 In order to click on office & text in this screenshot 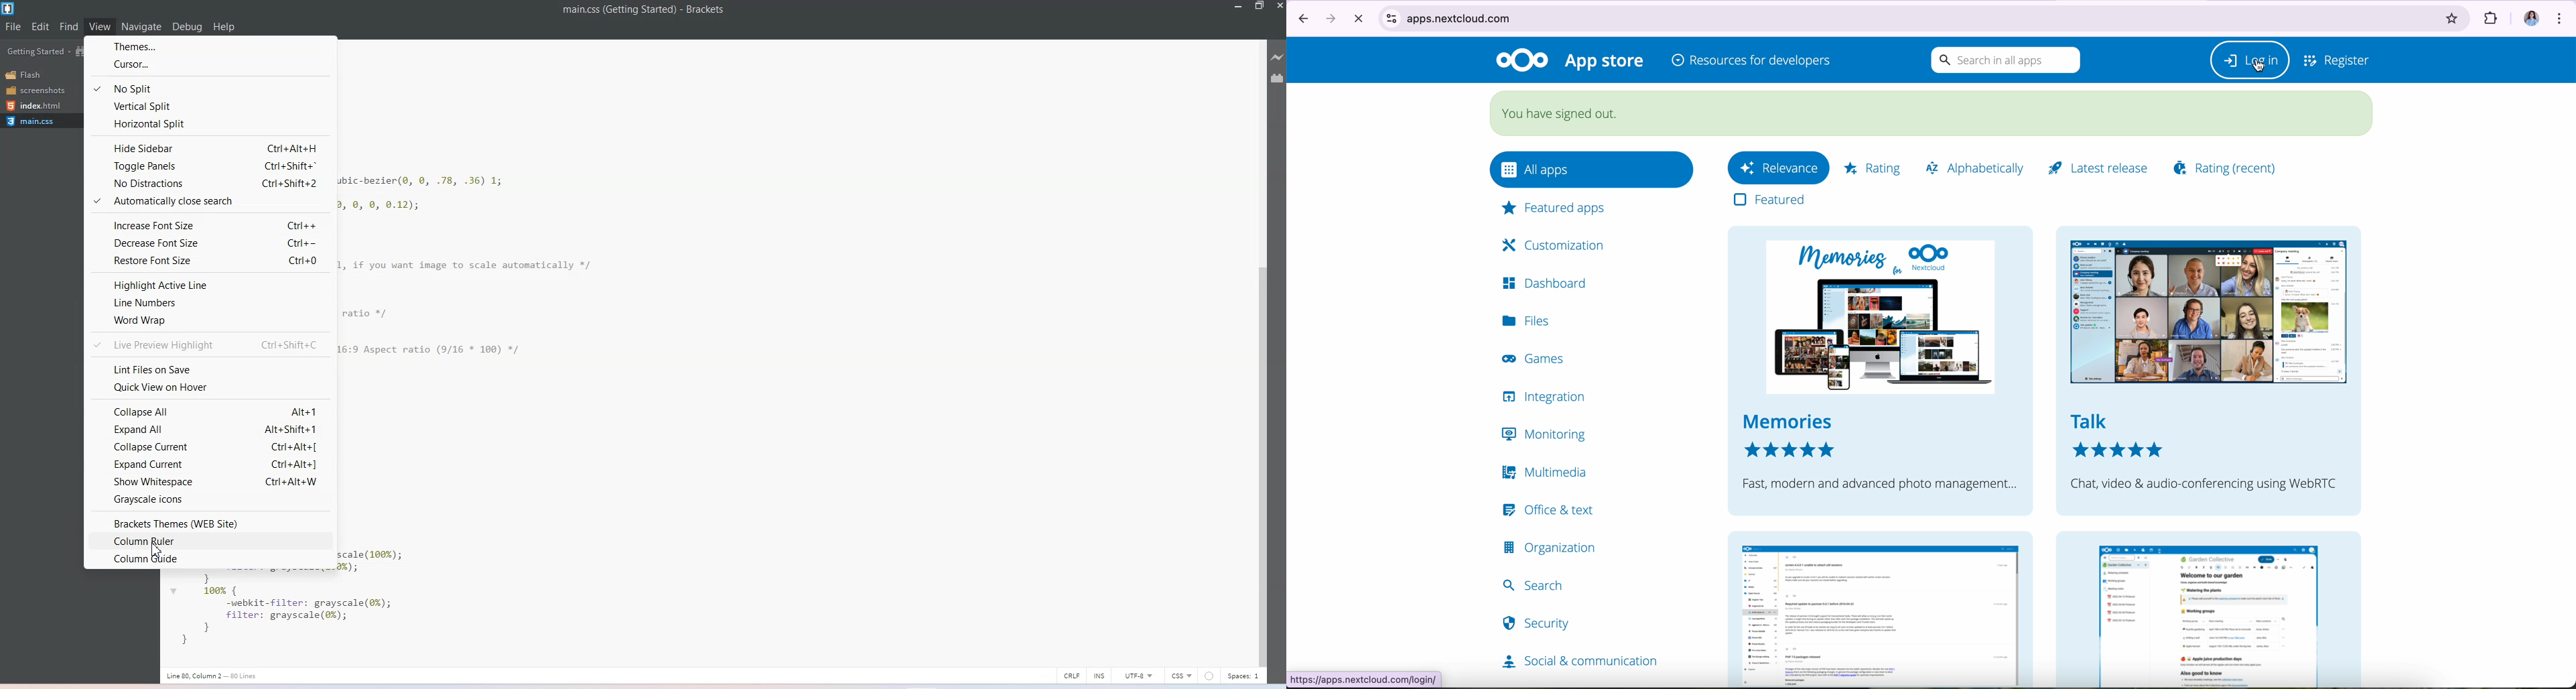, I will do `click(1547, 508)`.